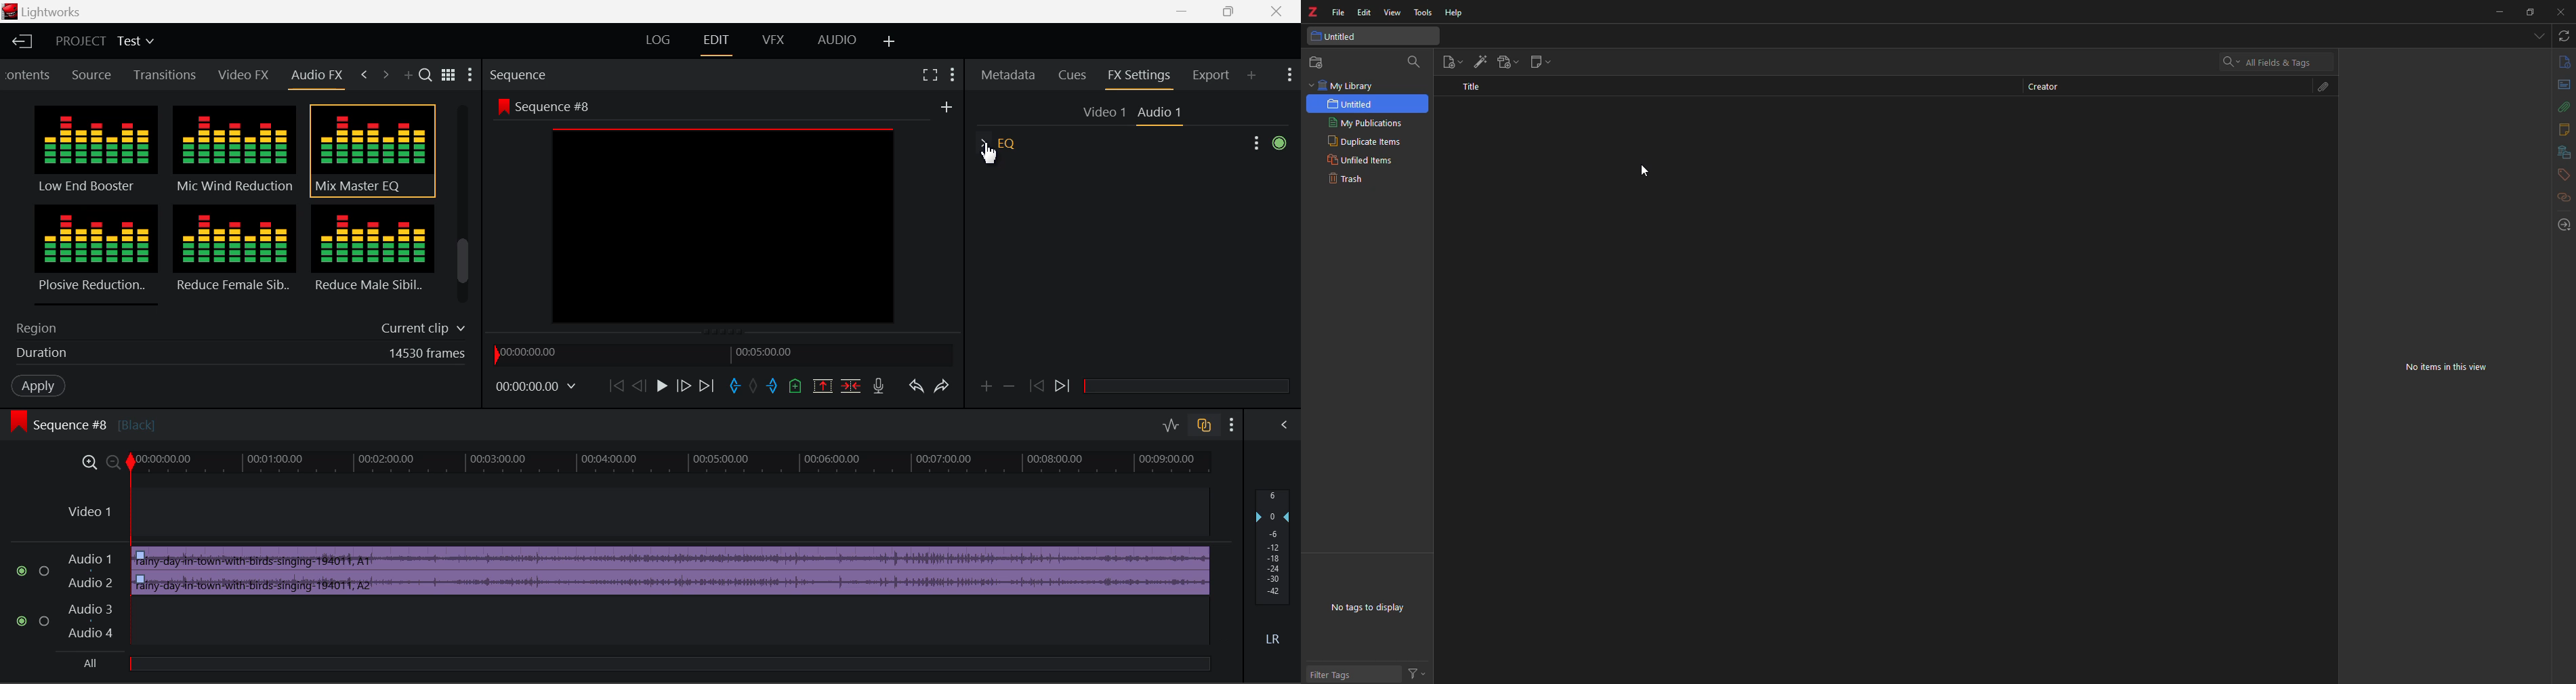  What do you see at coordinates (1271, 144) in the screenshot?
I see `Seetings` at bounding box center [1271, 144].